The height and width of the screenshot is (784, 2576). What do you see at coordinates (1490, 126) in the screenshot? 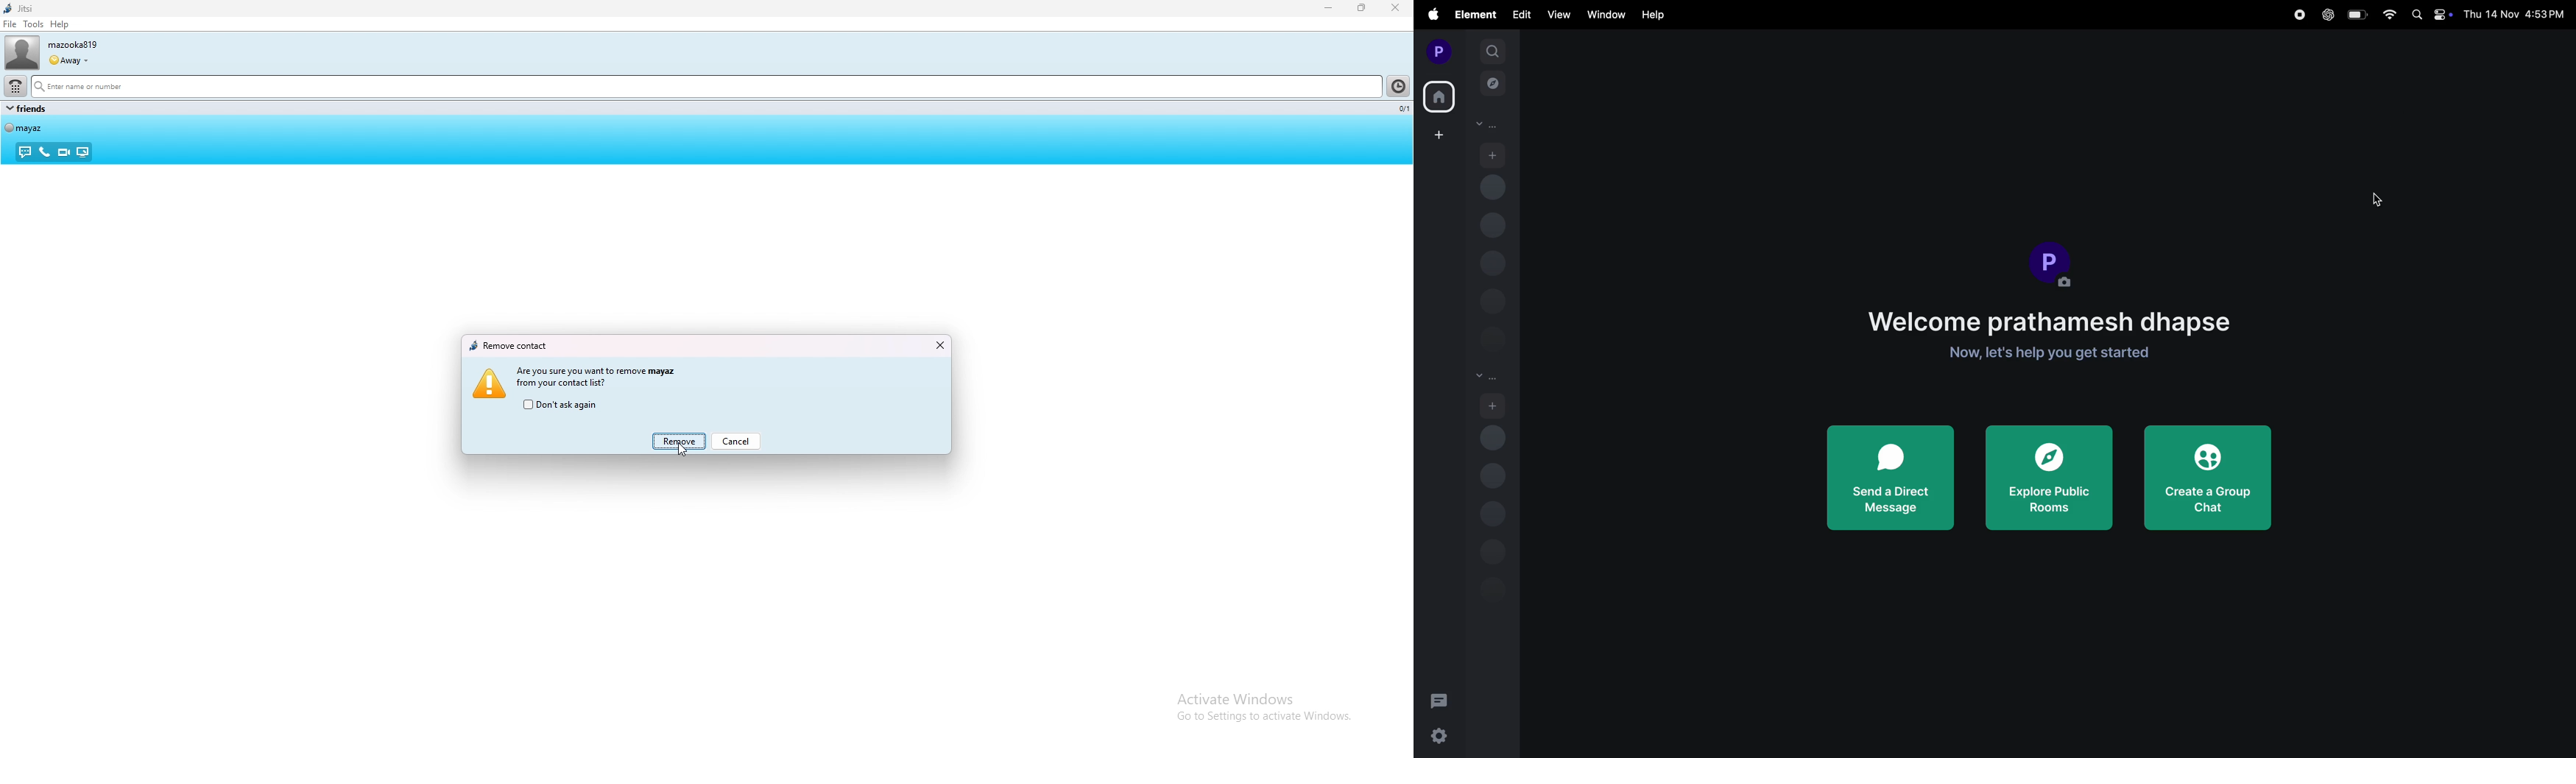
I see `People` at bounding box center [1490, 126].